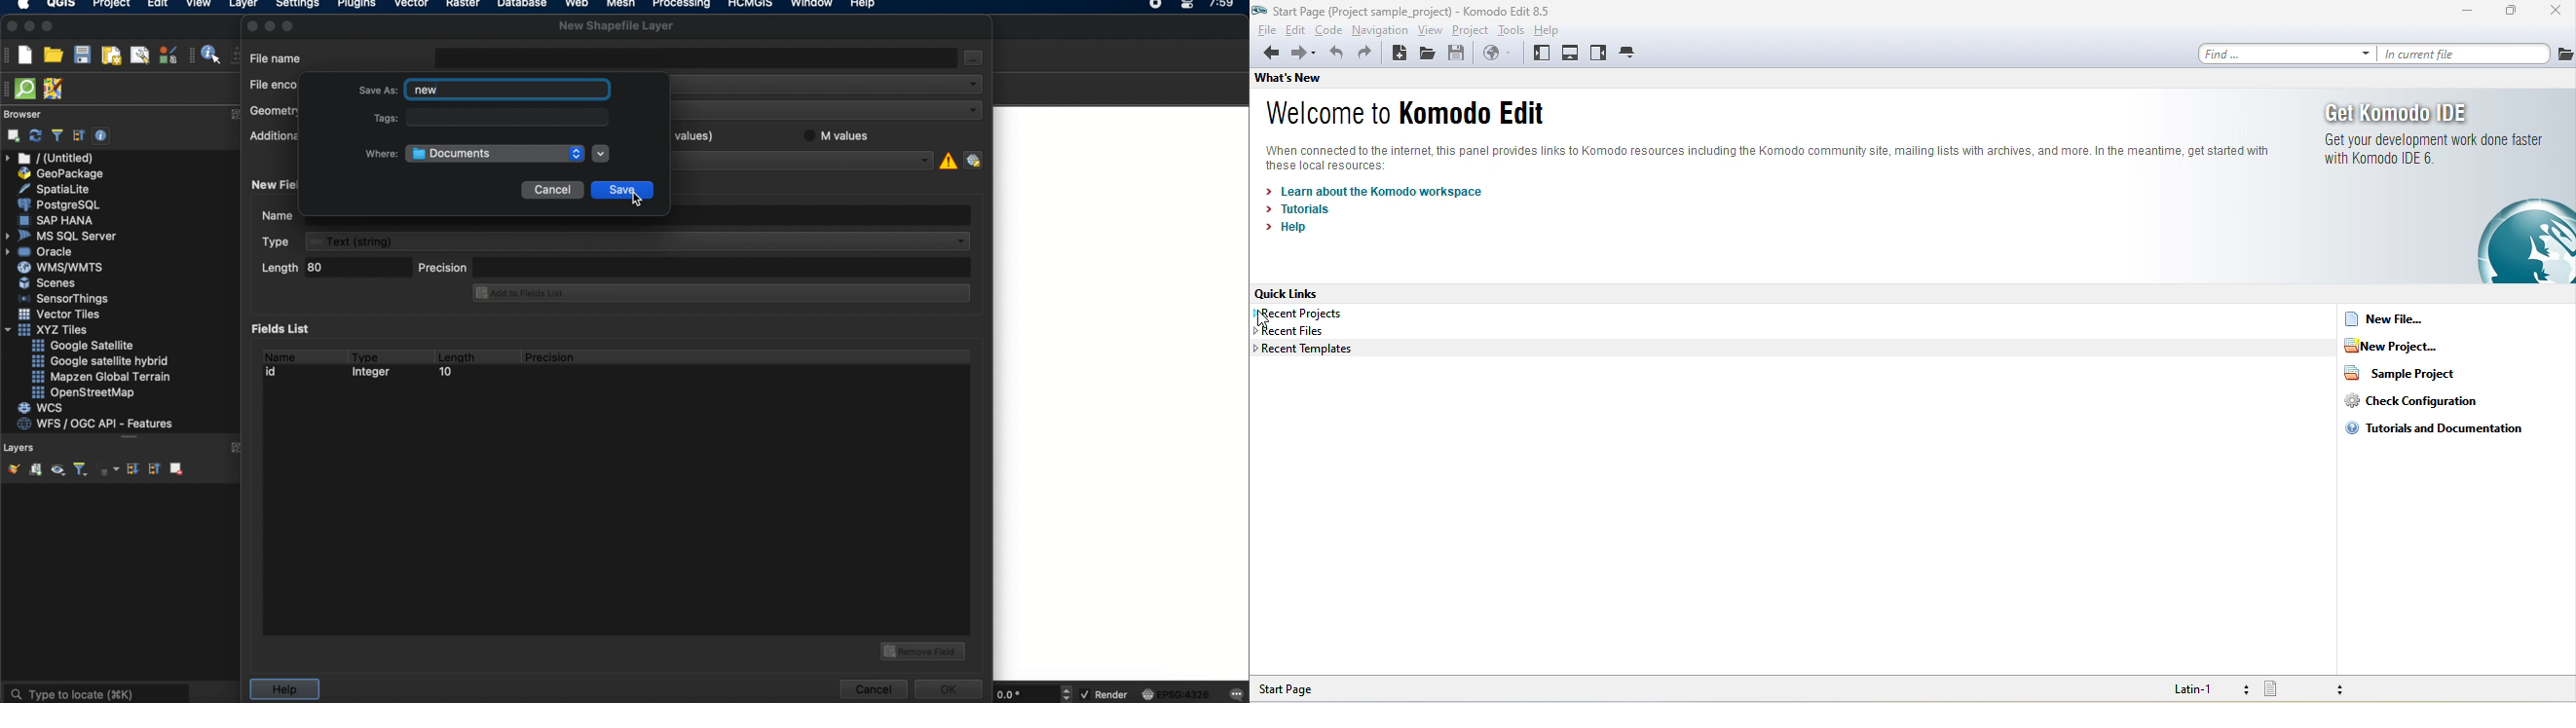 The image size is (2576, 728). I want to click on mesh, so click(621, 5).